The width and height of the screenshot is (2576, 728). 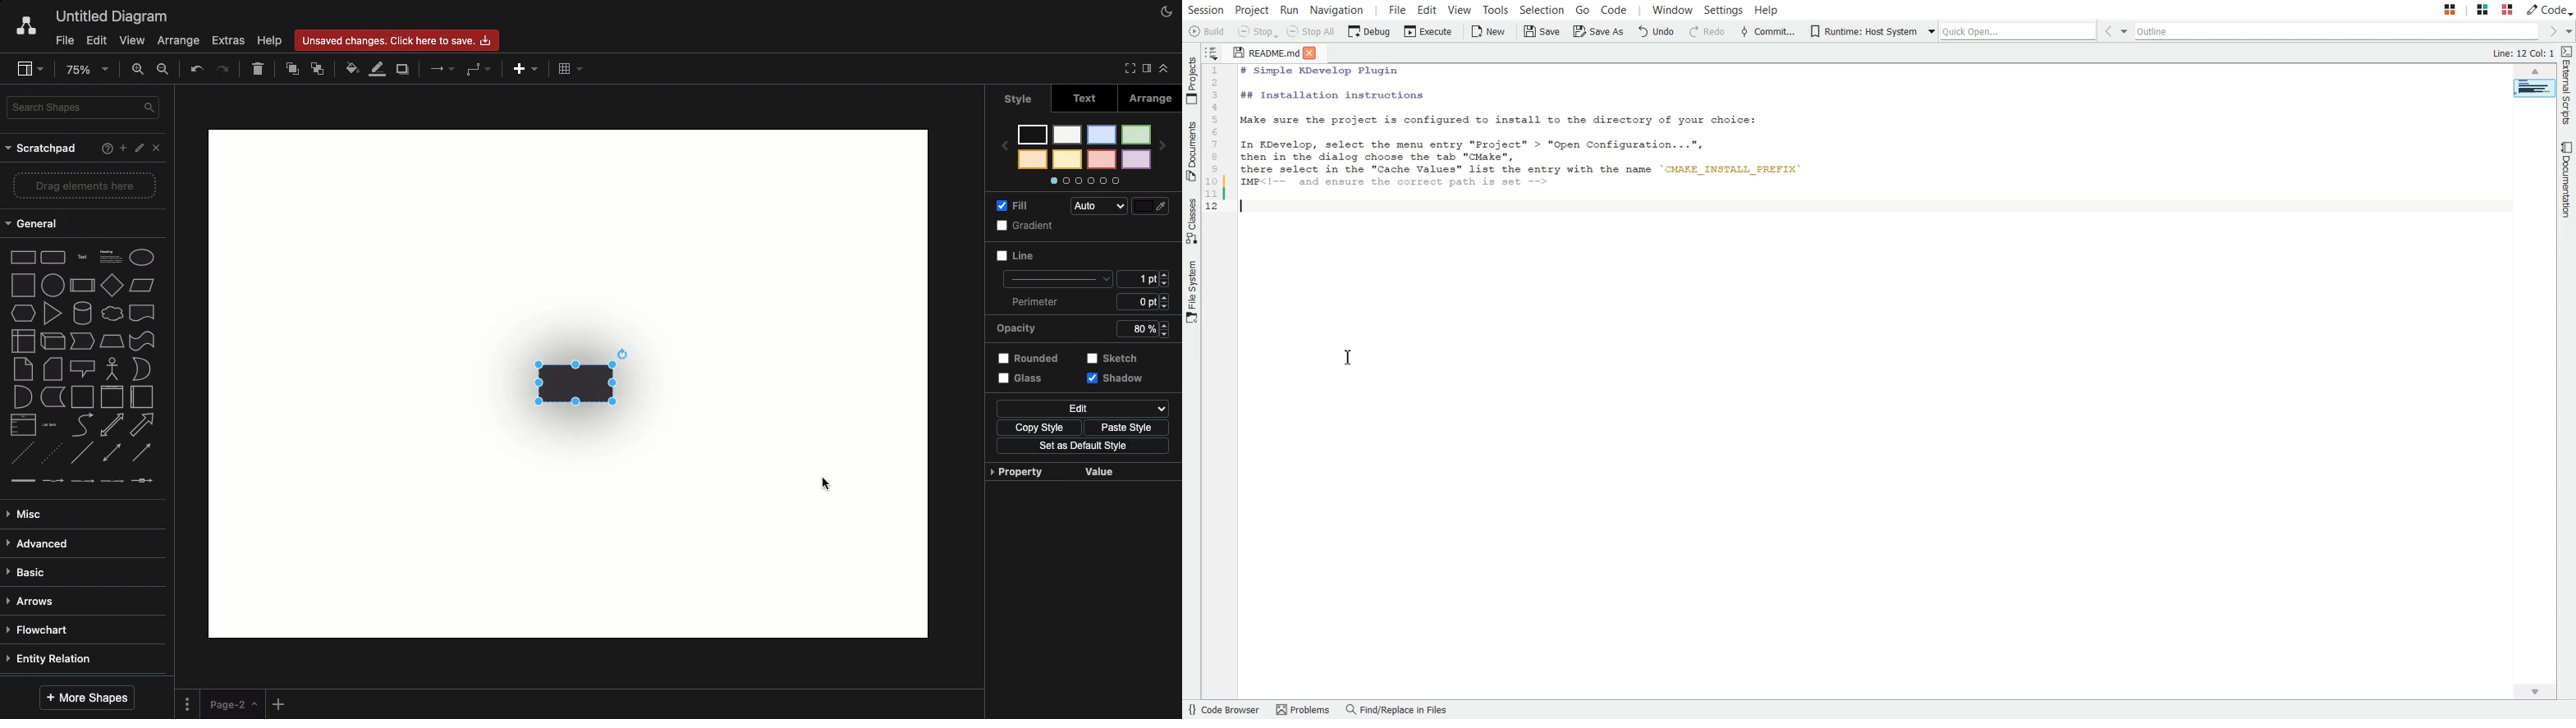 I want to click on Zoom in, so click(x=139, y=71).